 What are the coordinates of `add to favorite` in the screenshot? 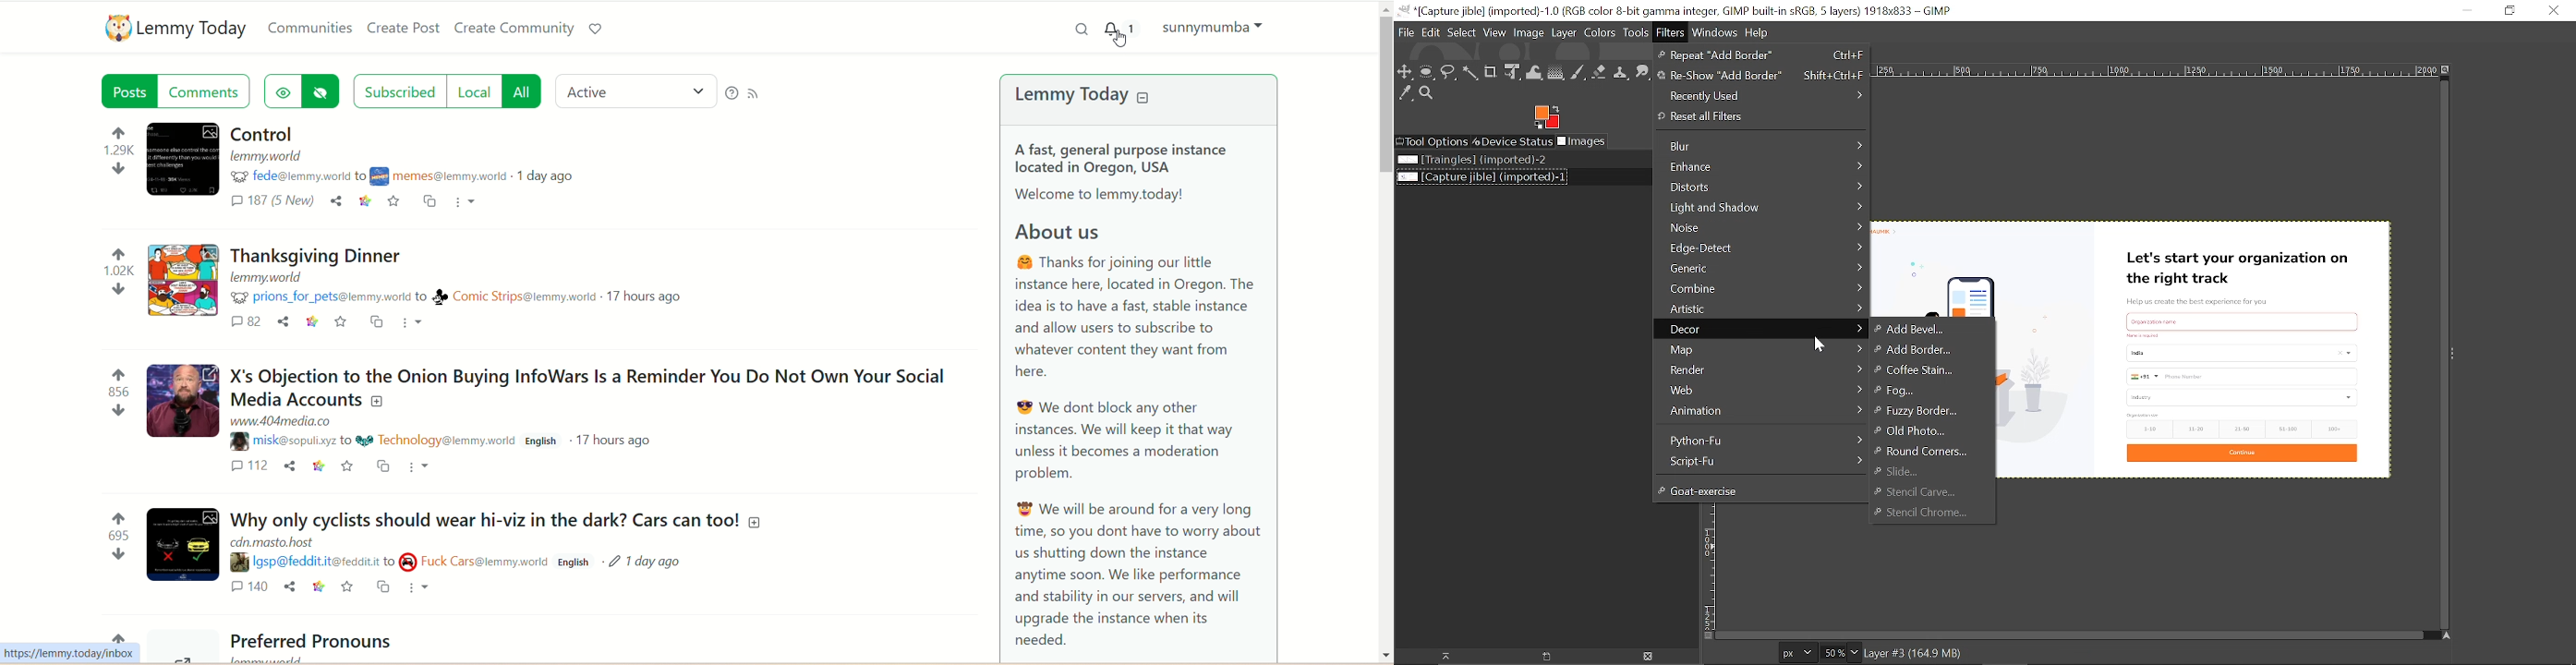 It's located at (396, 200).